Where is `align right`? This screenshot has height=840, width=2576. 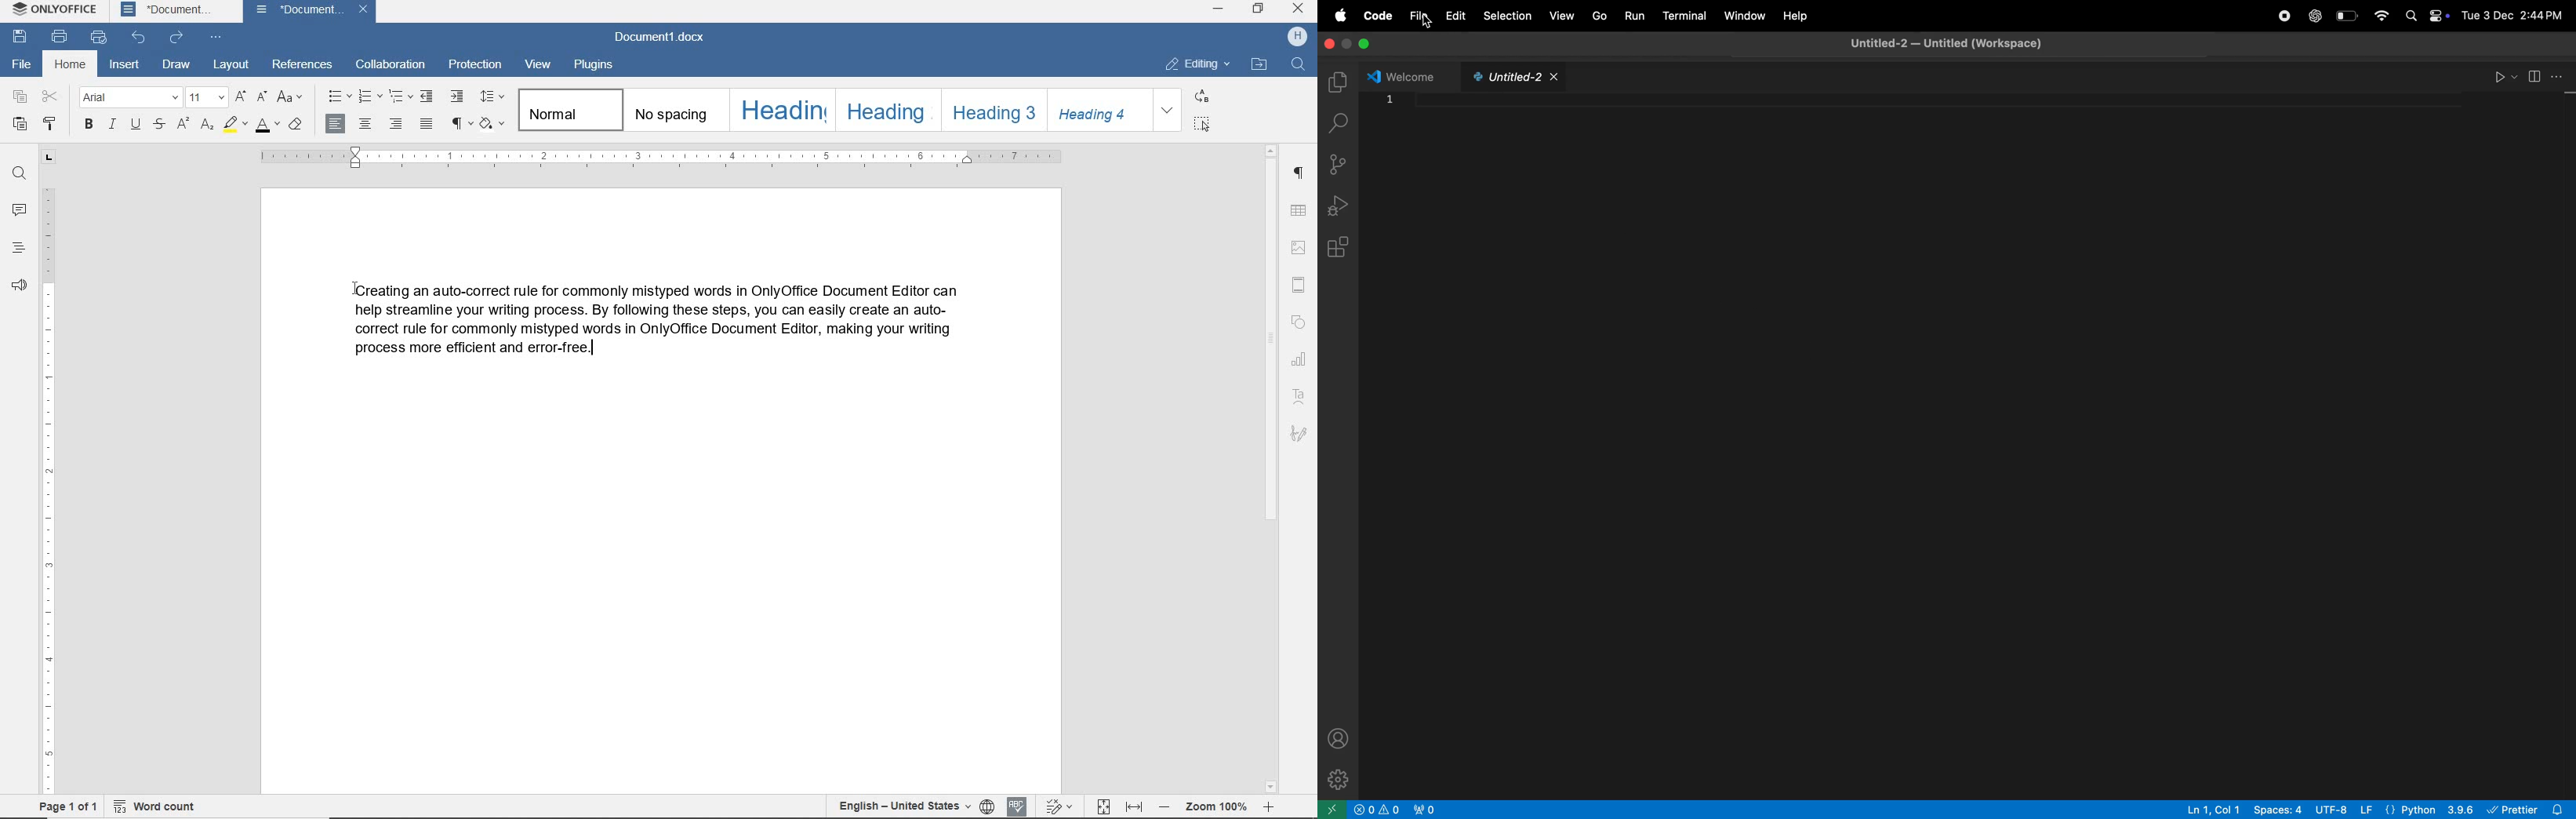 align right is located at coordinates (395, 125).